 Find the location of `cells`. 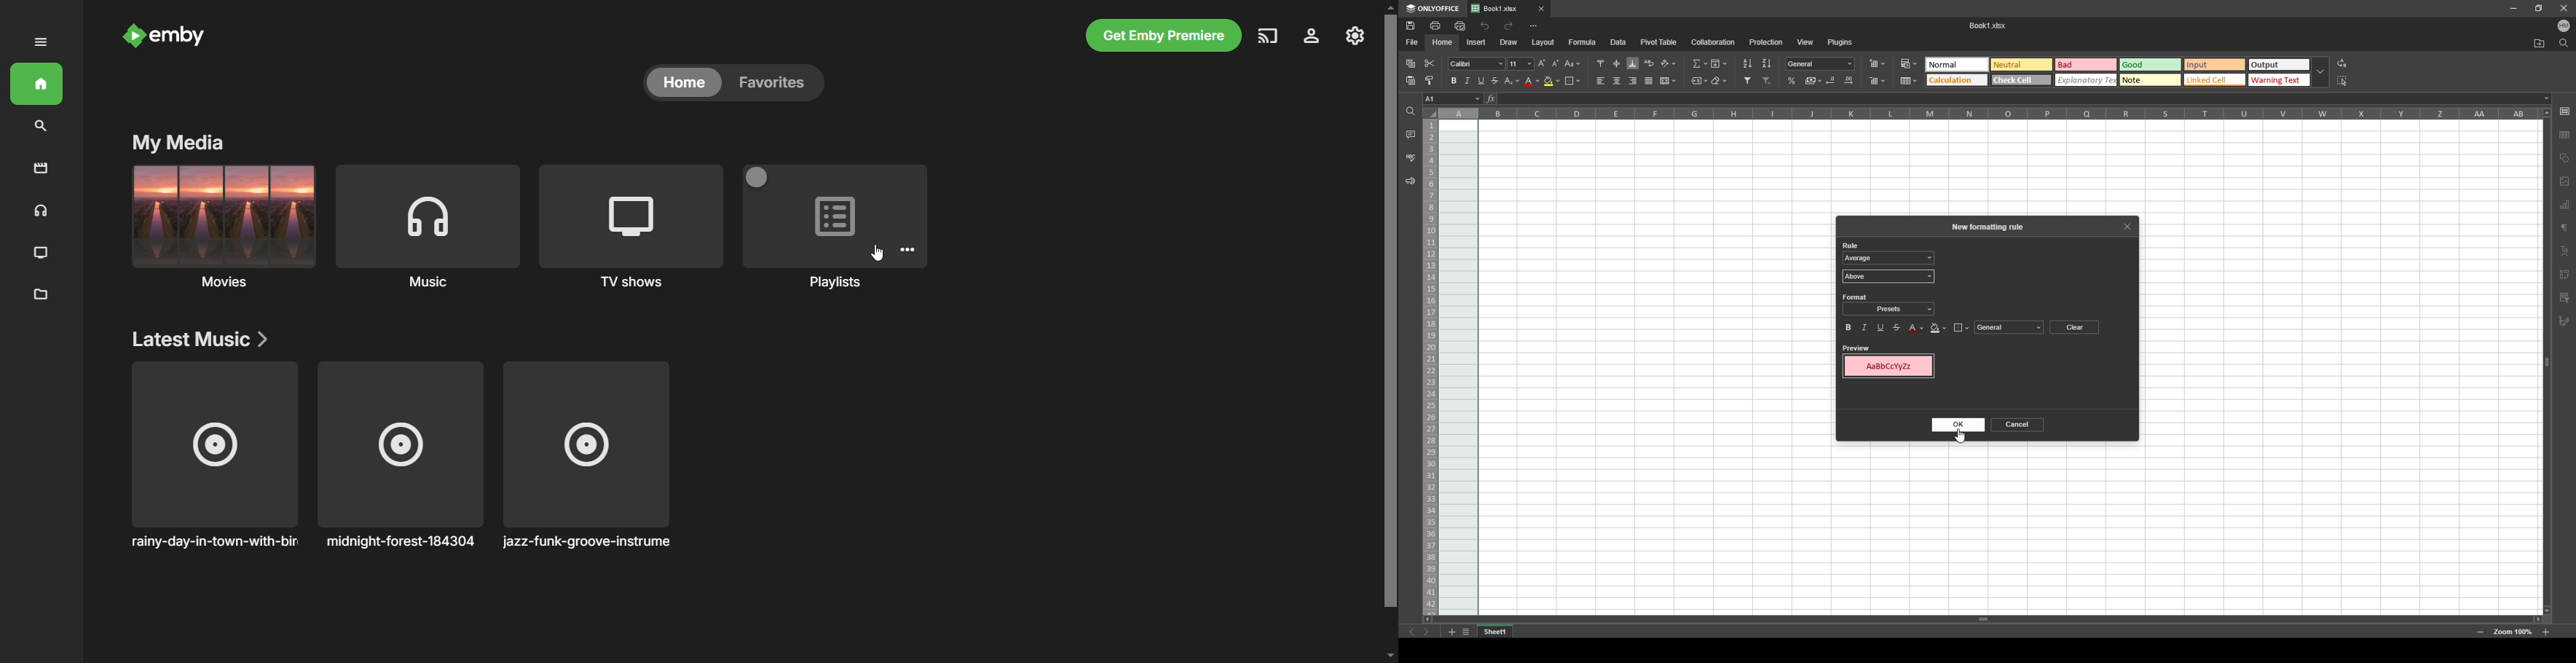

cells is located at coordinates (2188, 530).